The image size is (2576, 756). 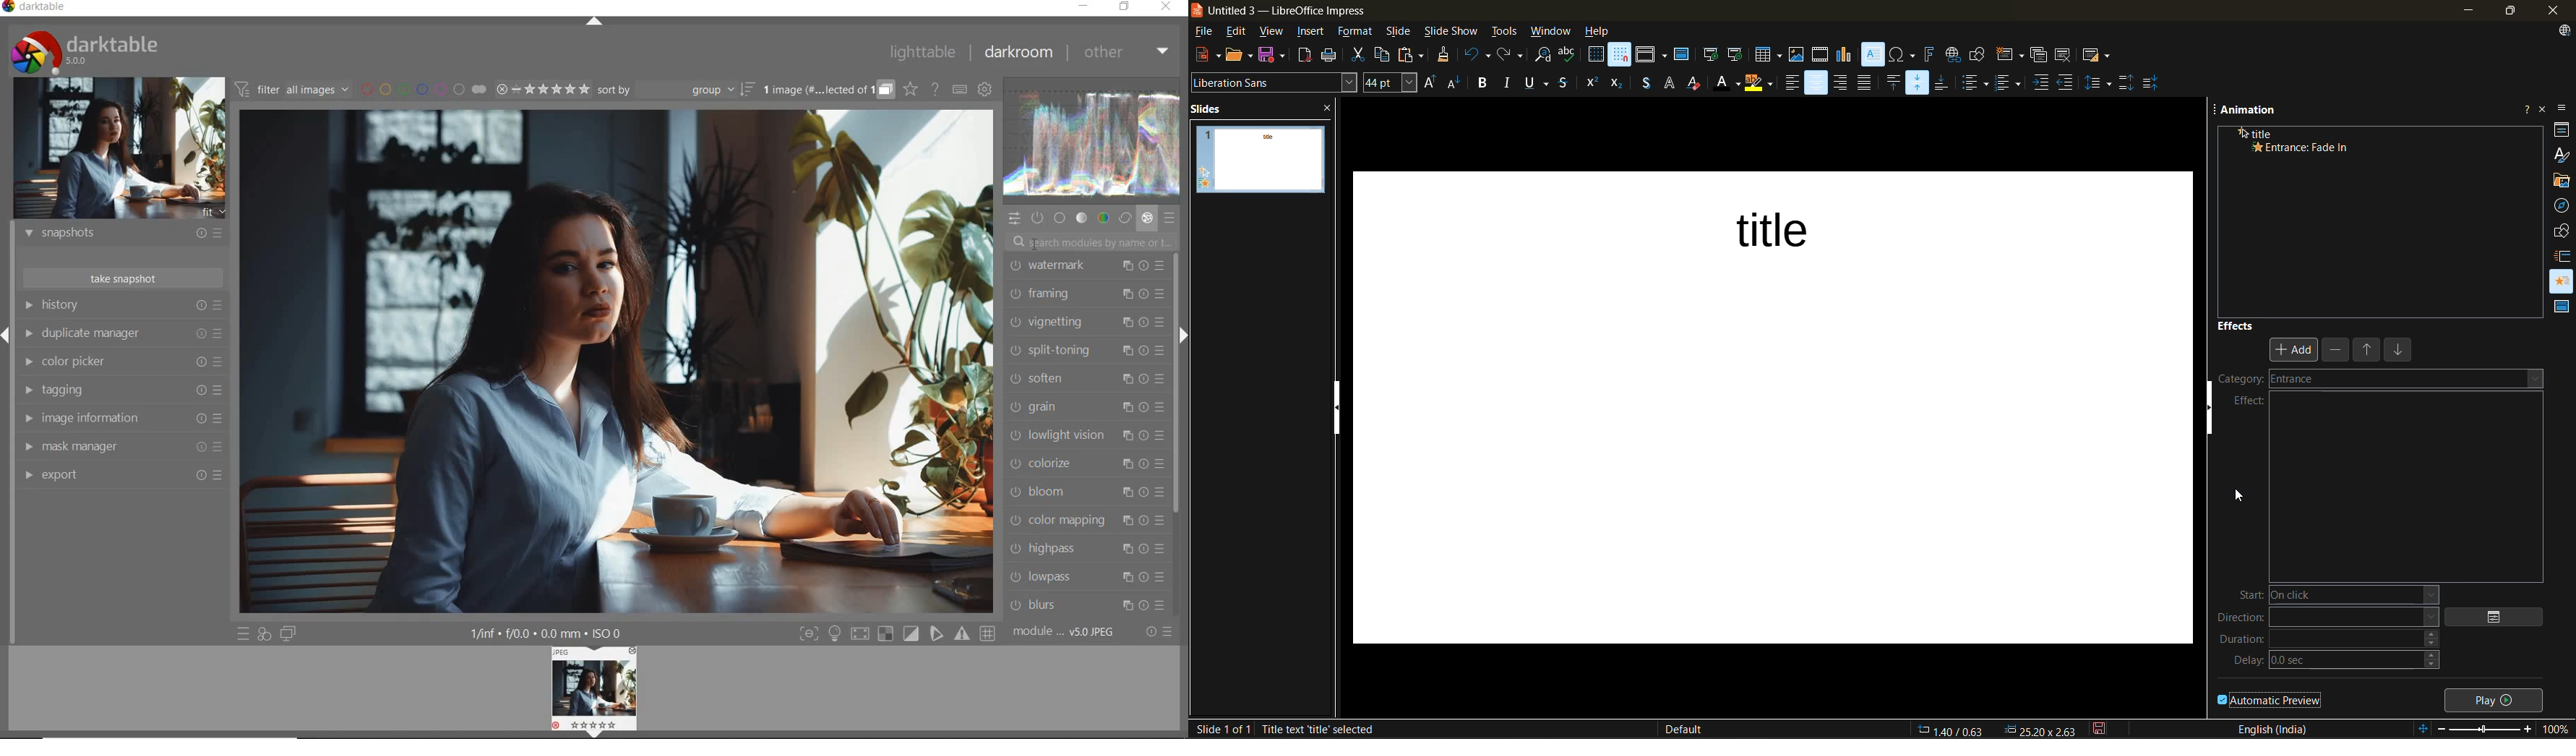 What do you see at coordinates (1208, 32) in the screenshot?
I see `file` at bounding box center [1208, 32].